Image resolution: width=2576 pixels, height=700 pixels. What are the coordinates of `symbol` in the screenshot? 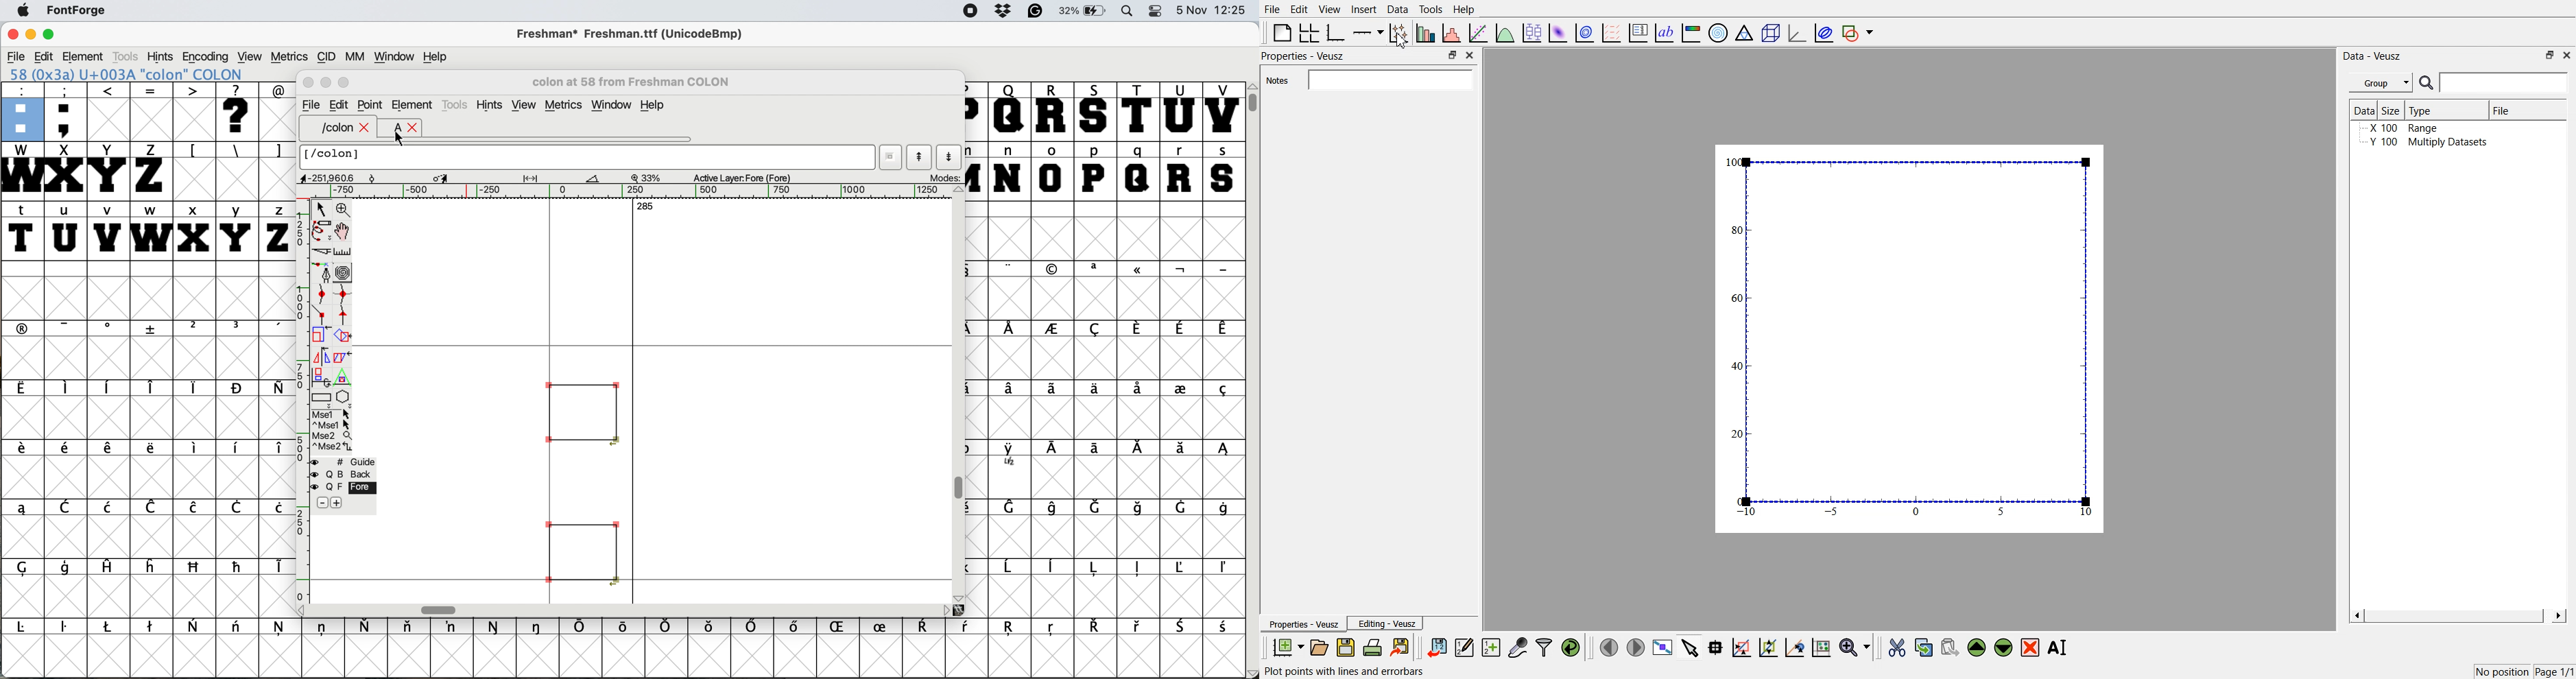 It's located at (152, 566).